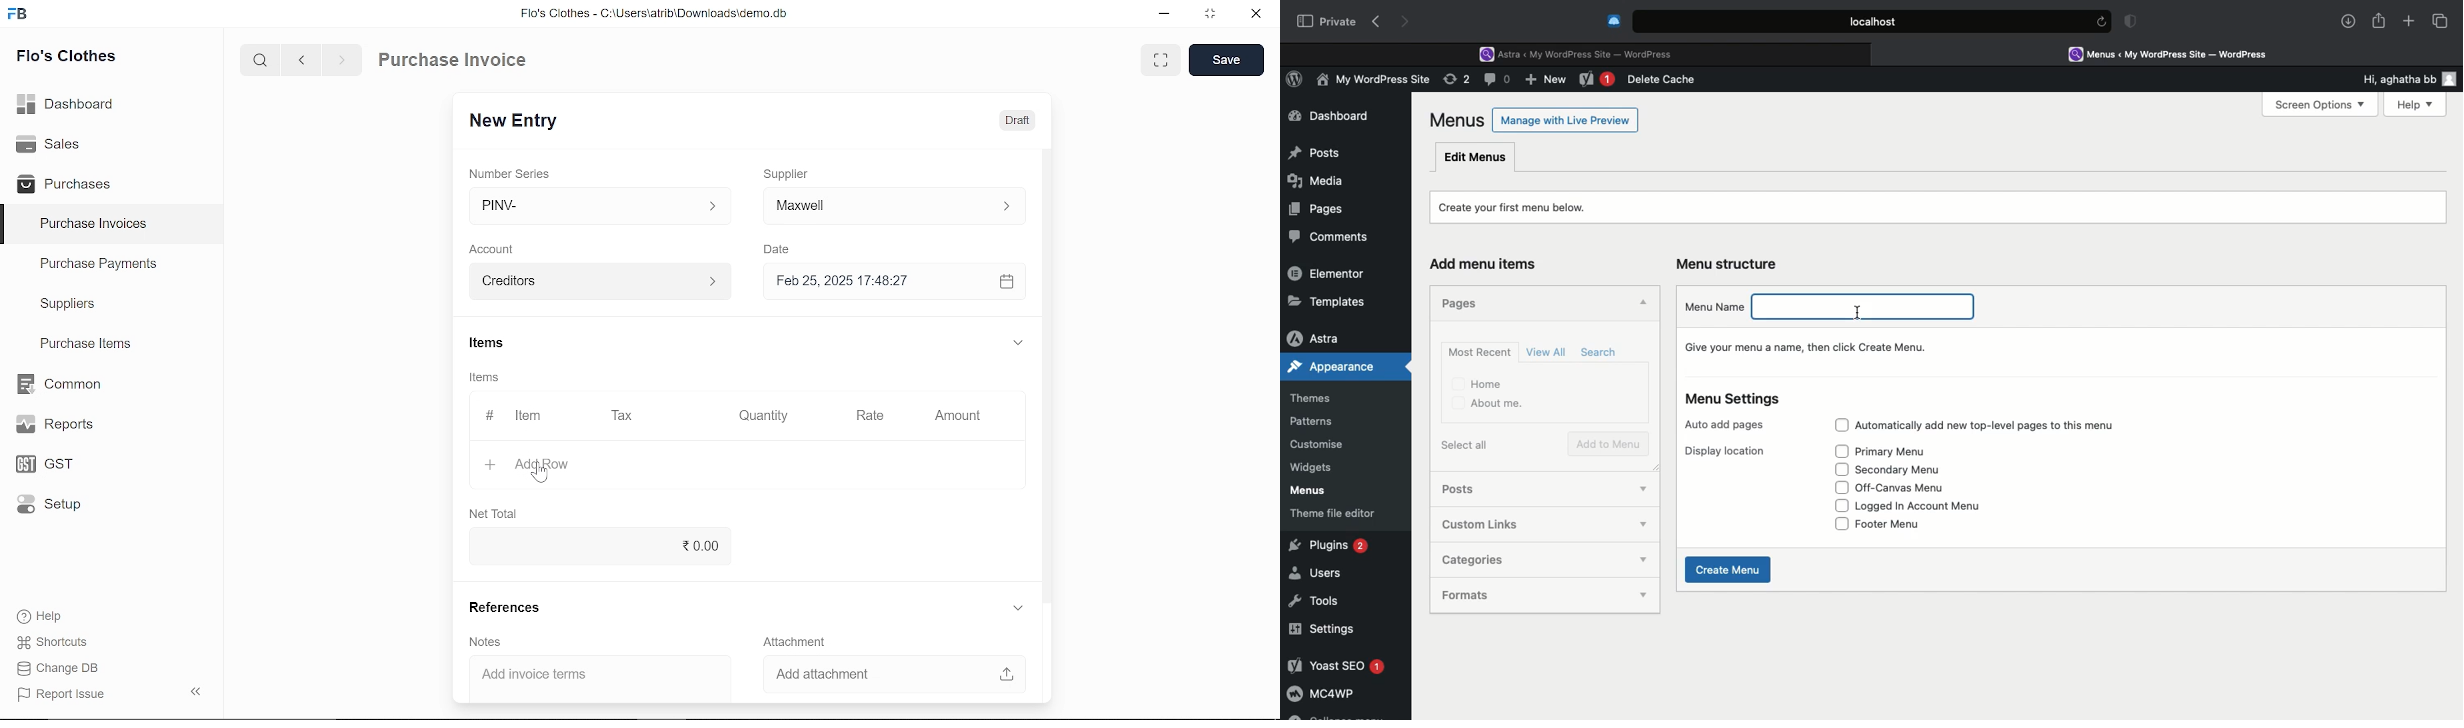  I want to click on Off-canvas menu, so click(1915, 488).